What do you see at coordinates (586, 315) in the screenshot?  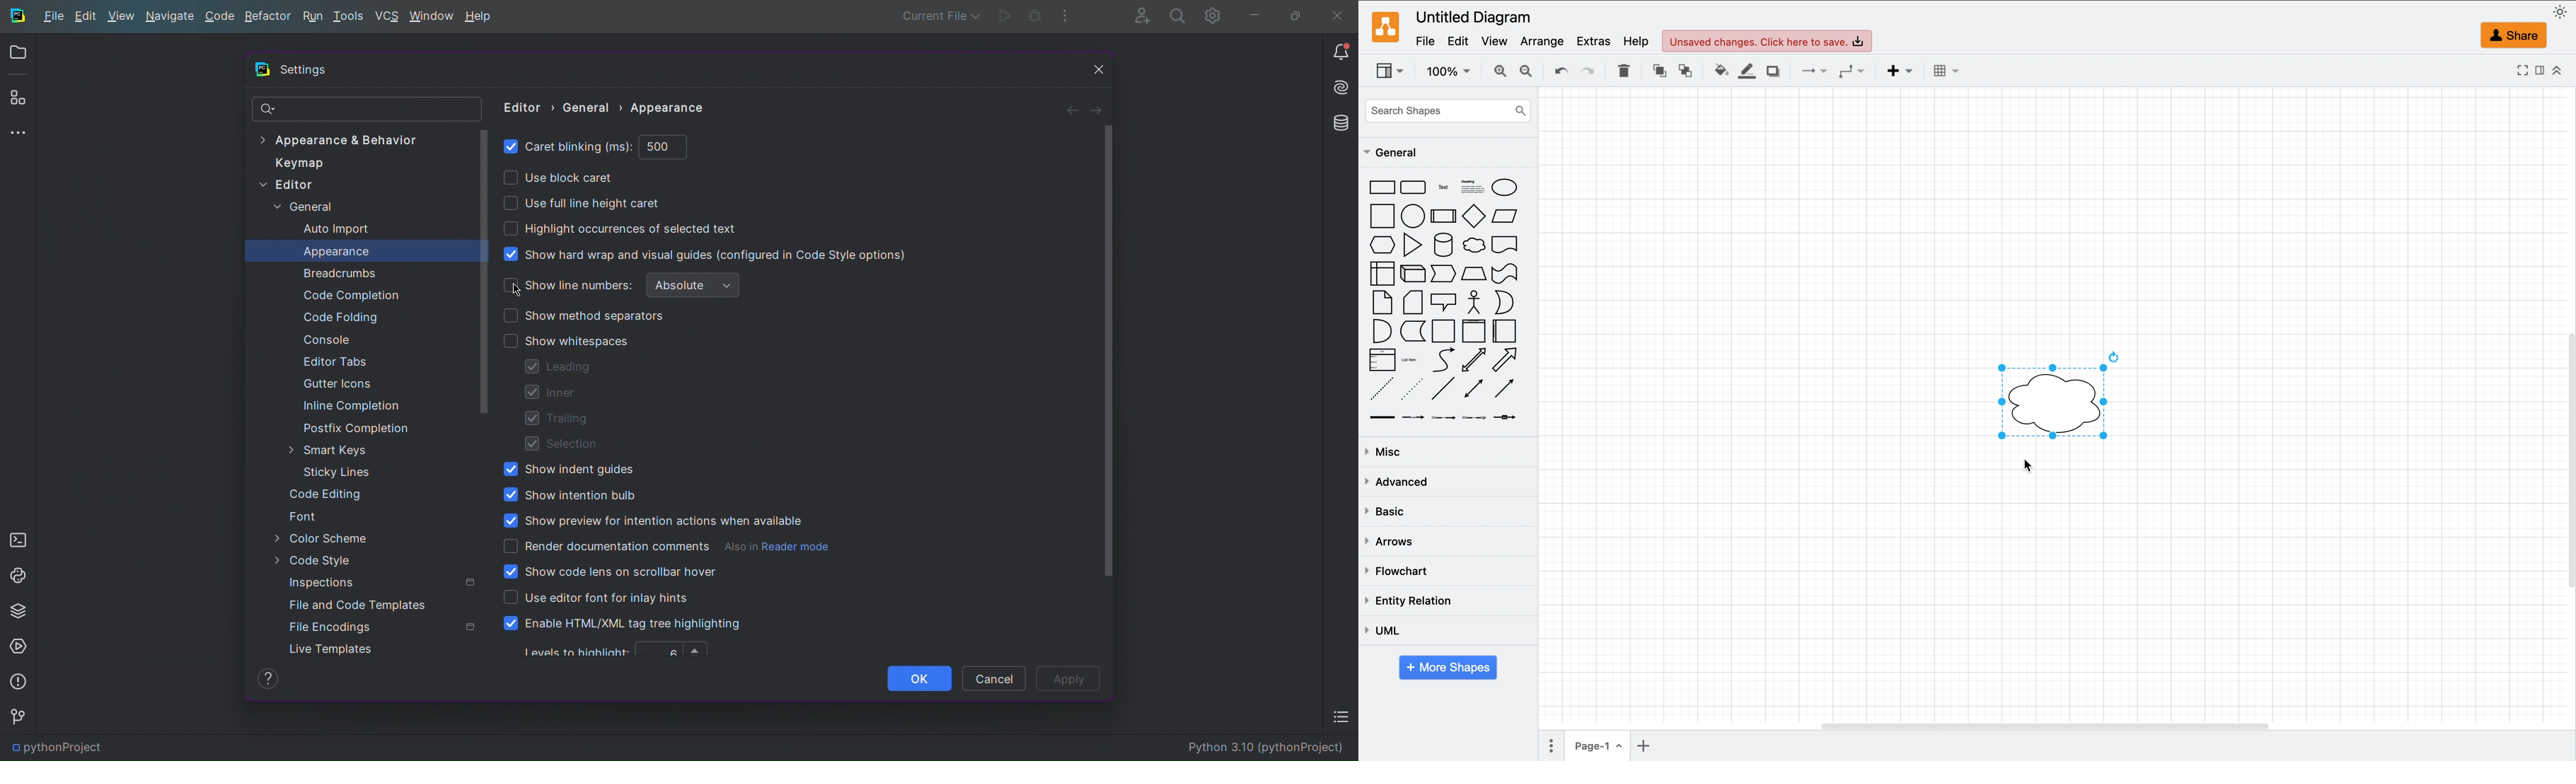 I see `Show method separators` at bounding box center [586, 315].